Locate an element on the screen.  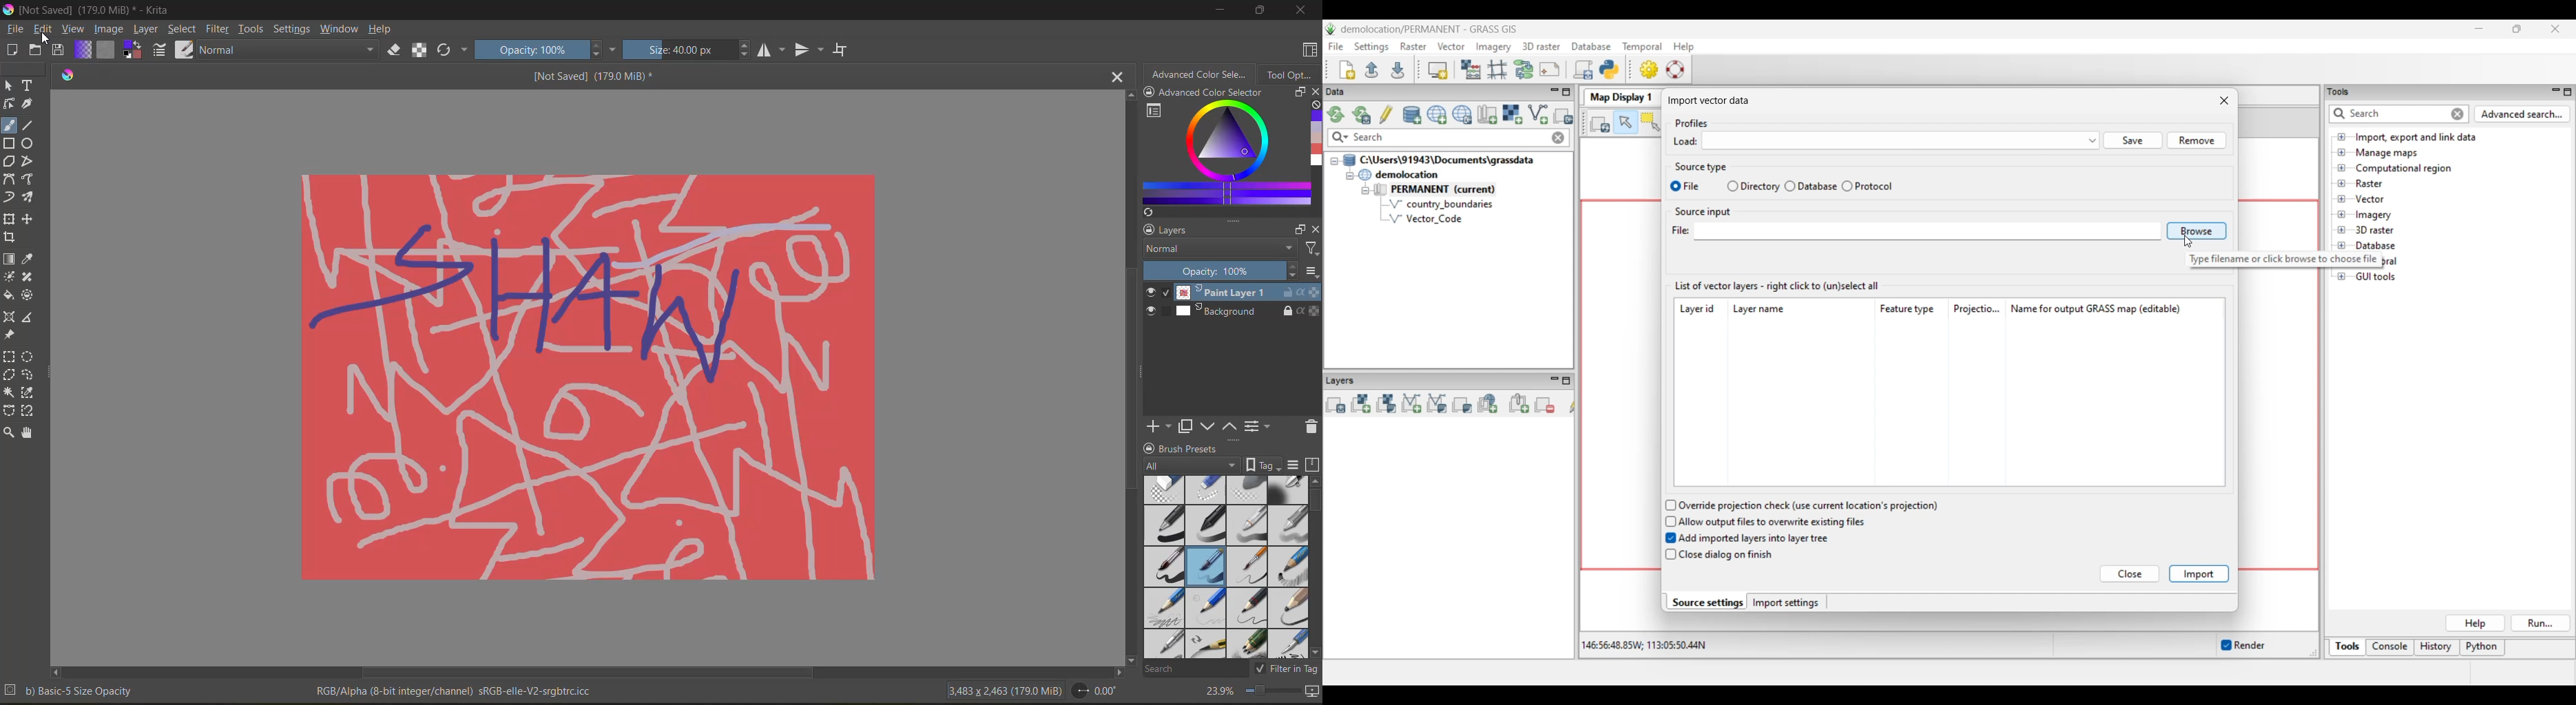
save is located at coordinates (59, 50).